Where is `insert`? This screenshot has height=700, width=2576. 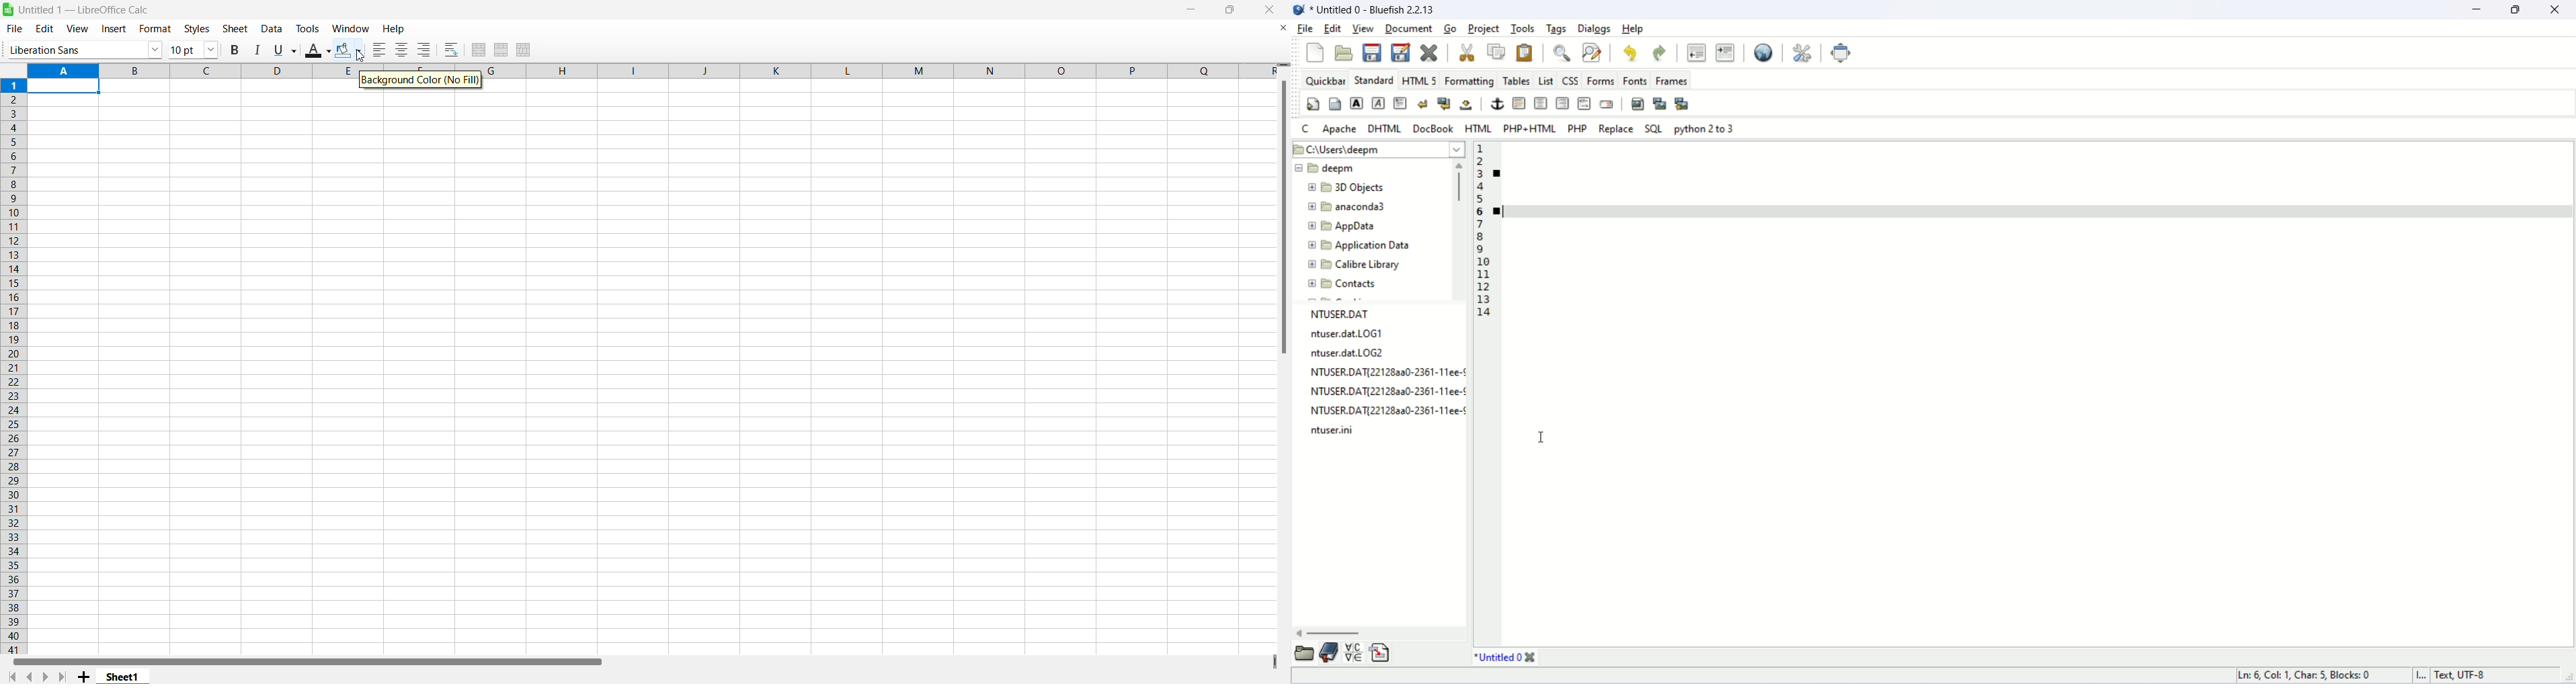 insert is located at coordinates (112, 30).